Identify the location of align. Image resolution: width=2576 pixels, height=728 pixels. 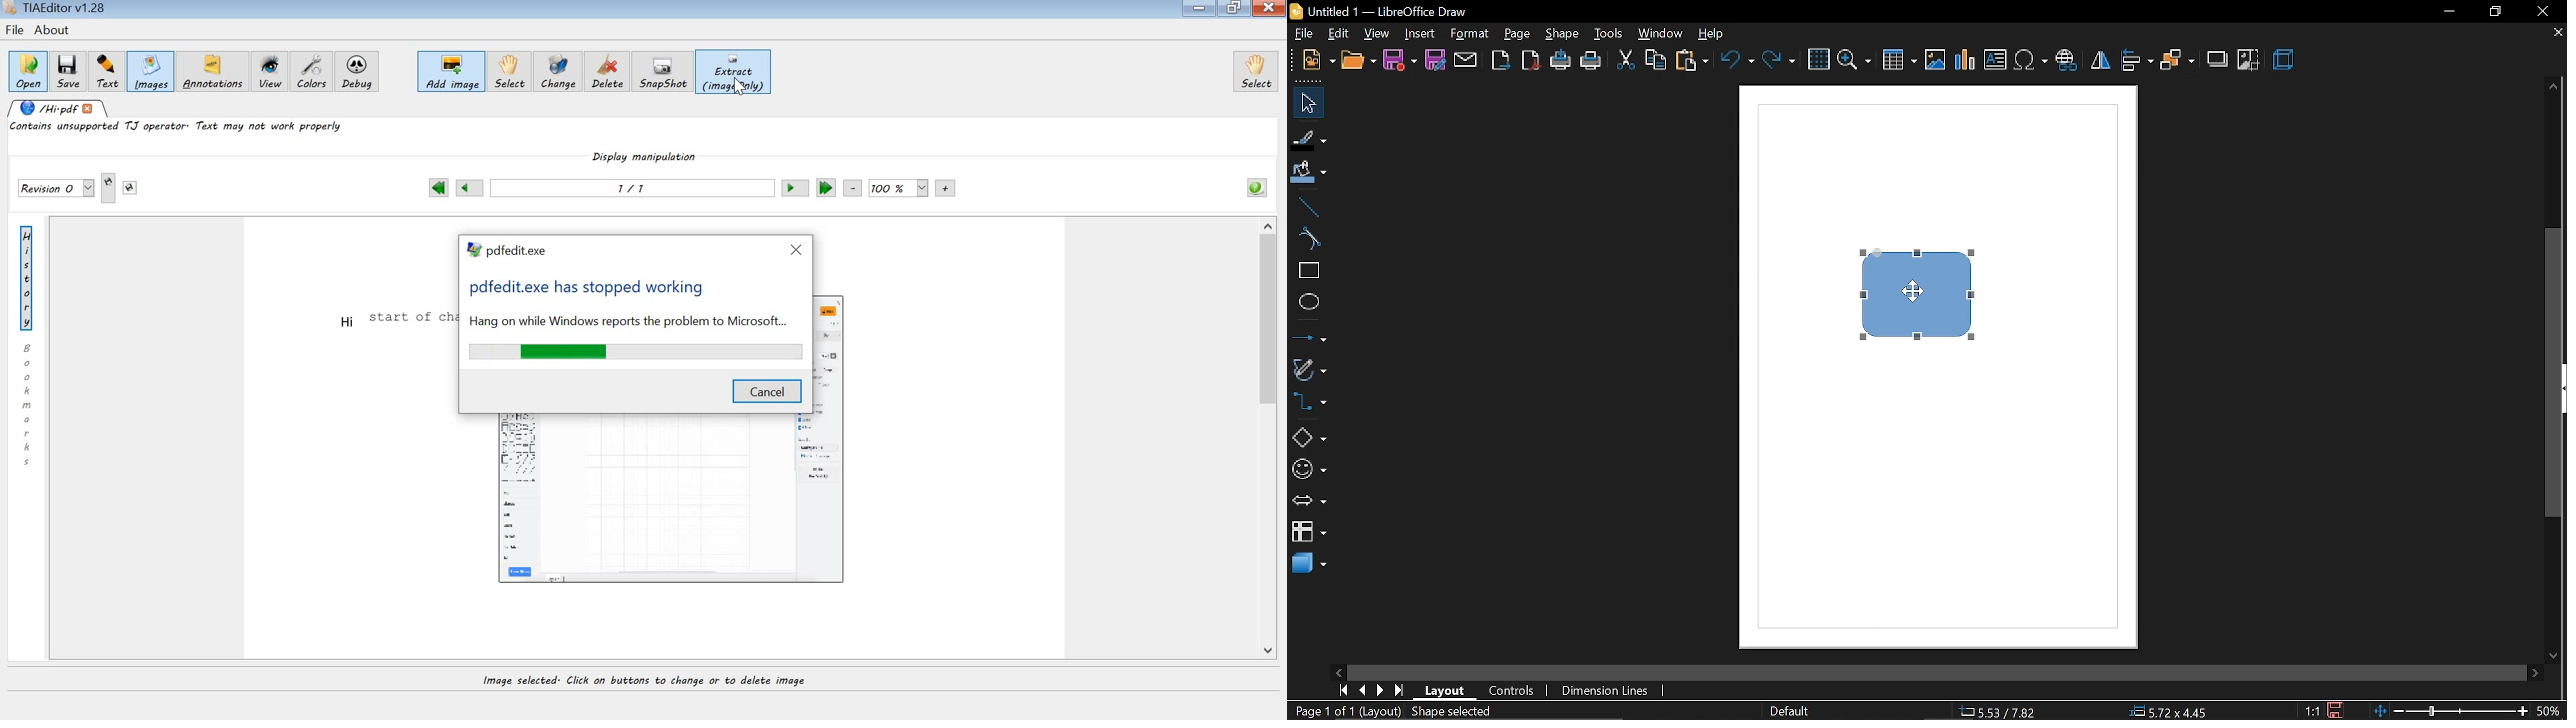
(2138, 62).